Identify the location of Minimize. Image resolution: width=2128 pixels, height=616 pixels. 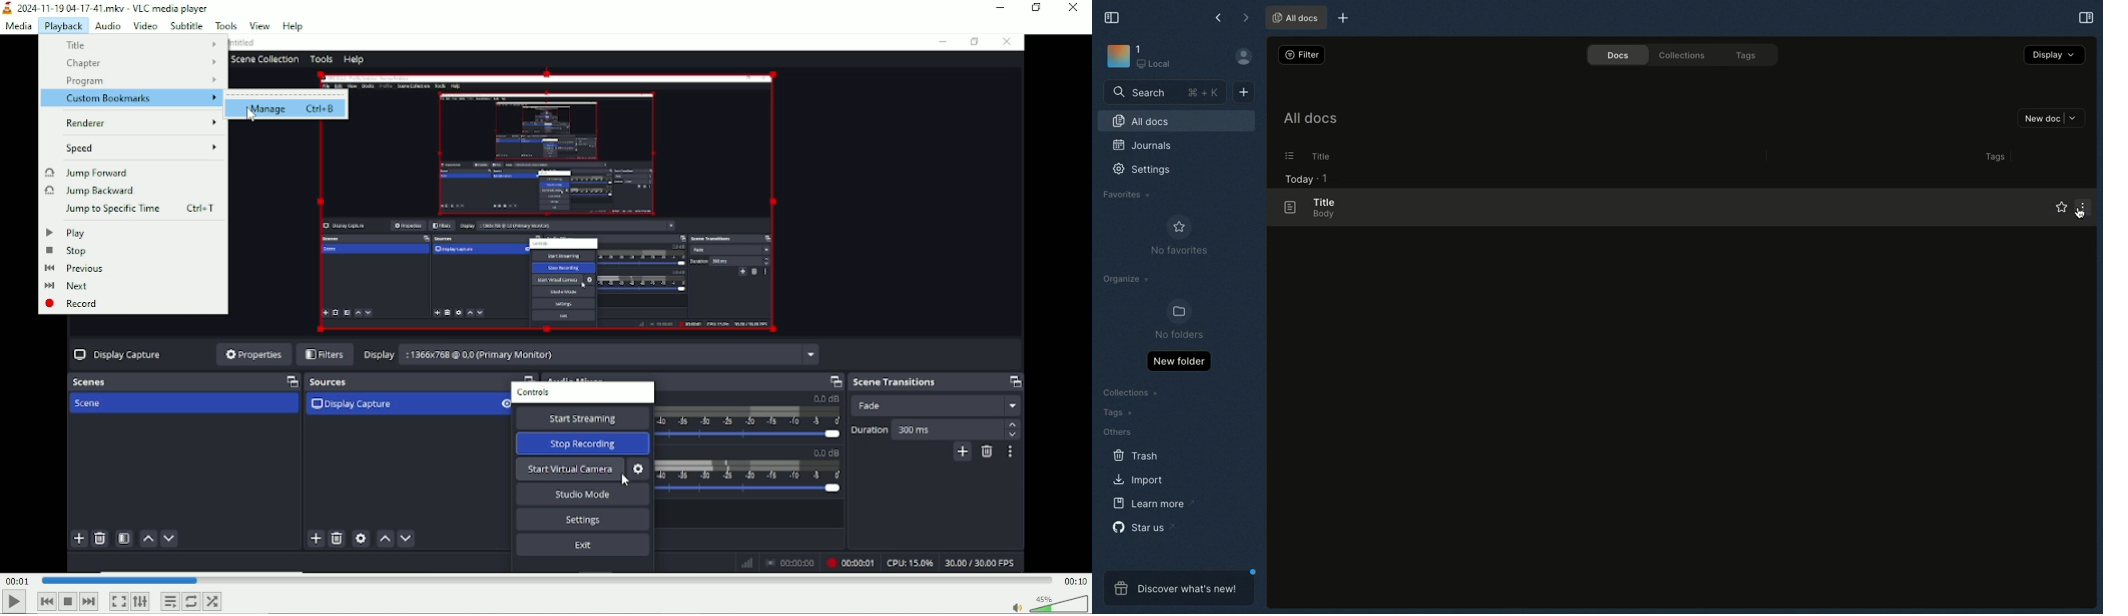
(1001, 8).